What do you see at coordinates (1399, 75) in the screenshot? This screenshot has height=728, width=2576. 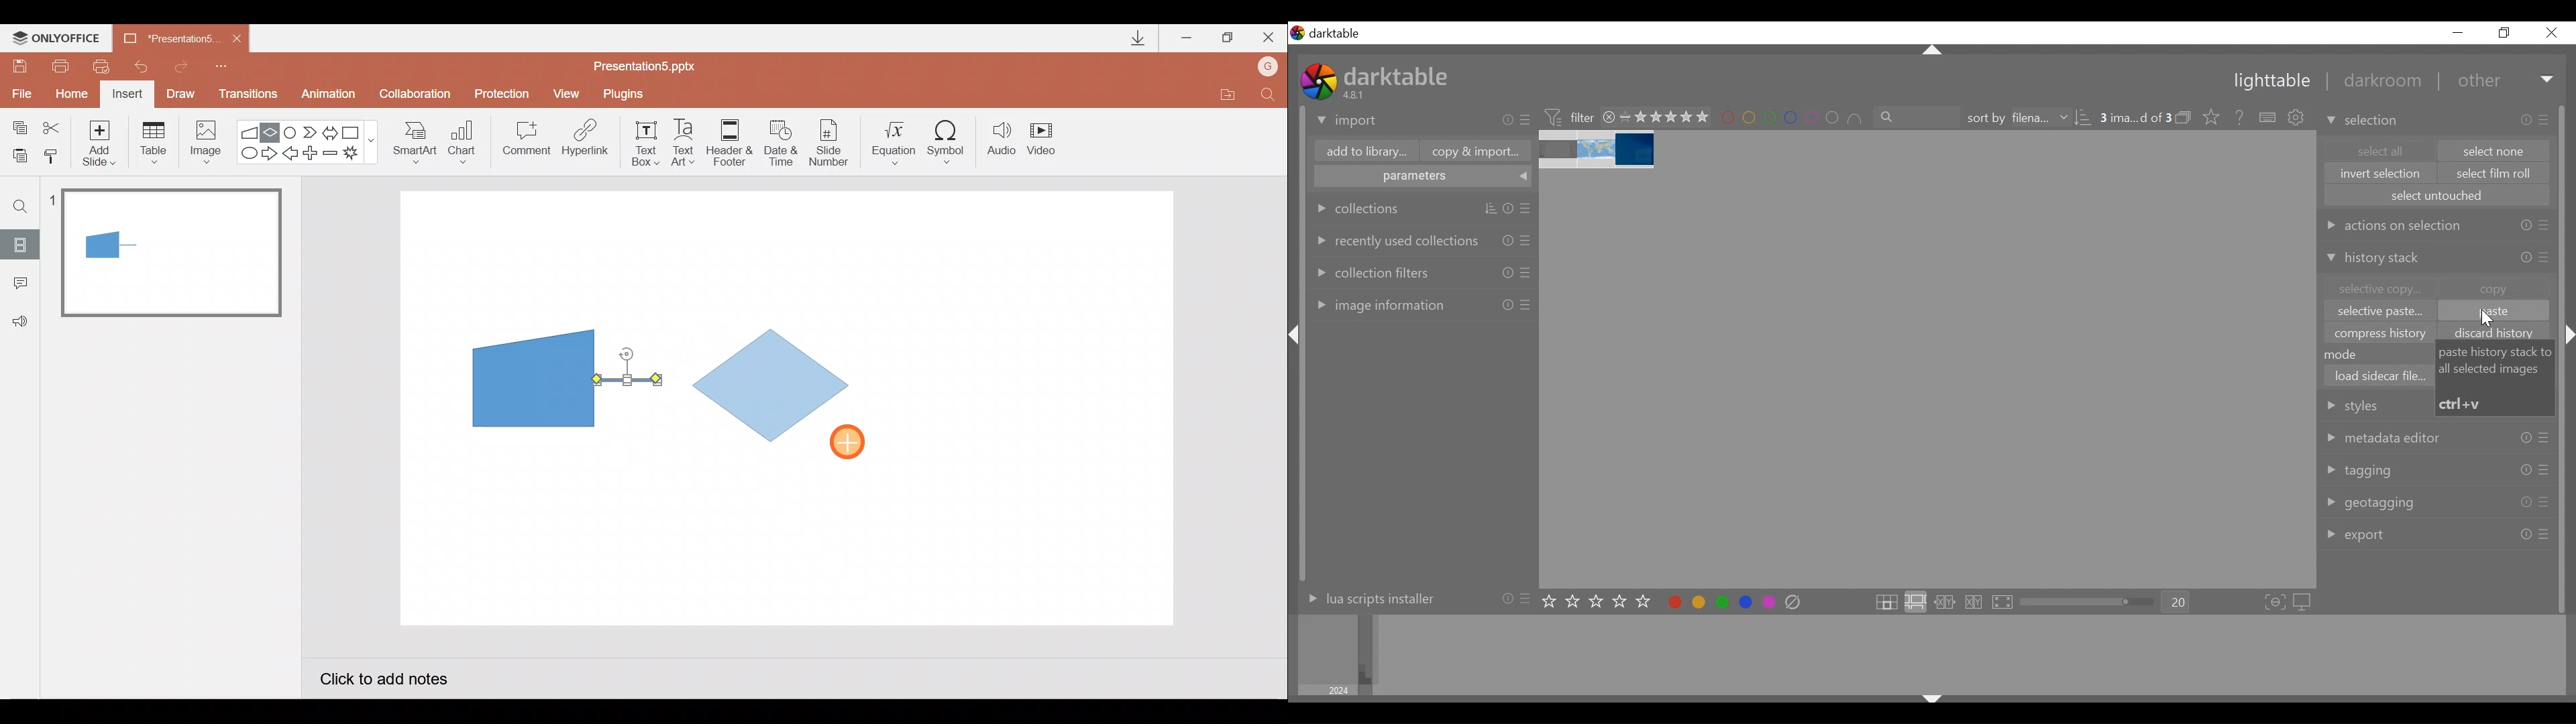 I see `darktable` at bounding box center [1399, 75].